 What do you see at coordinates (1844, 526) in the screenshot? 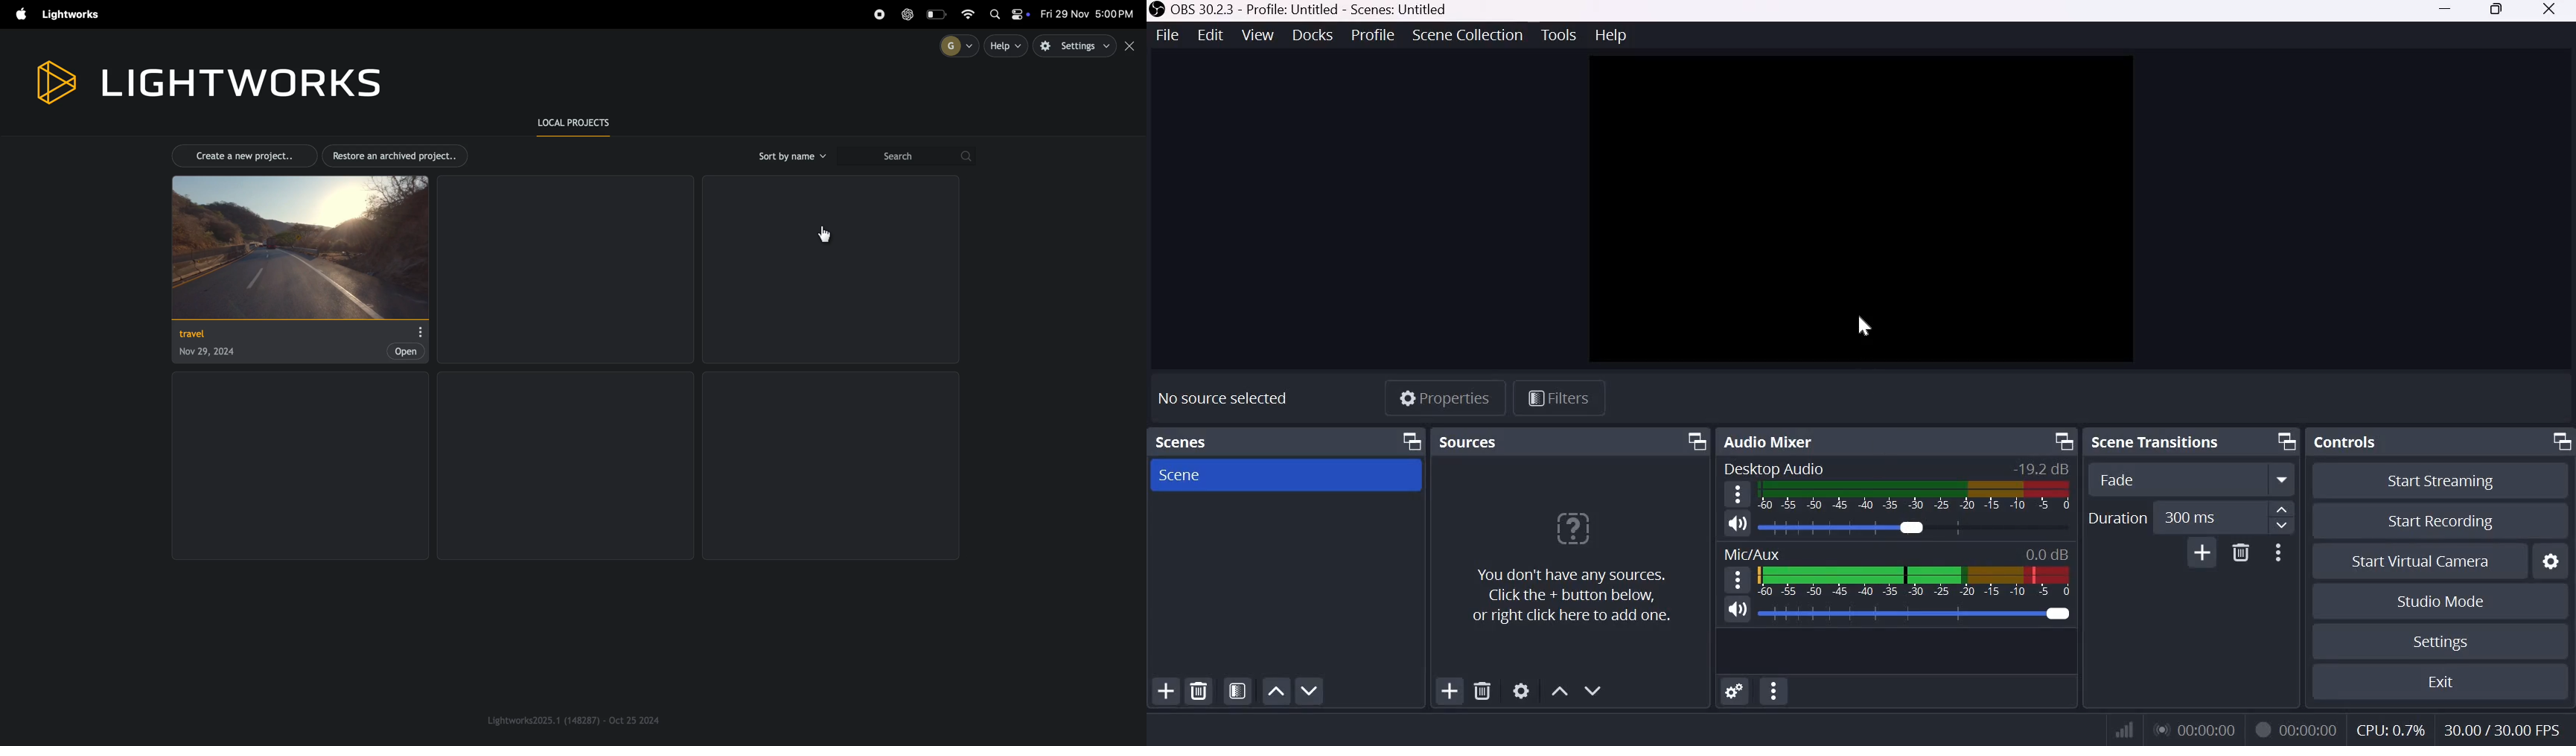
I see `Audio Slider` at bounding box center [1844, 526].